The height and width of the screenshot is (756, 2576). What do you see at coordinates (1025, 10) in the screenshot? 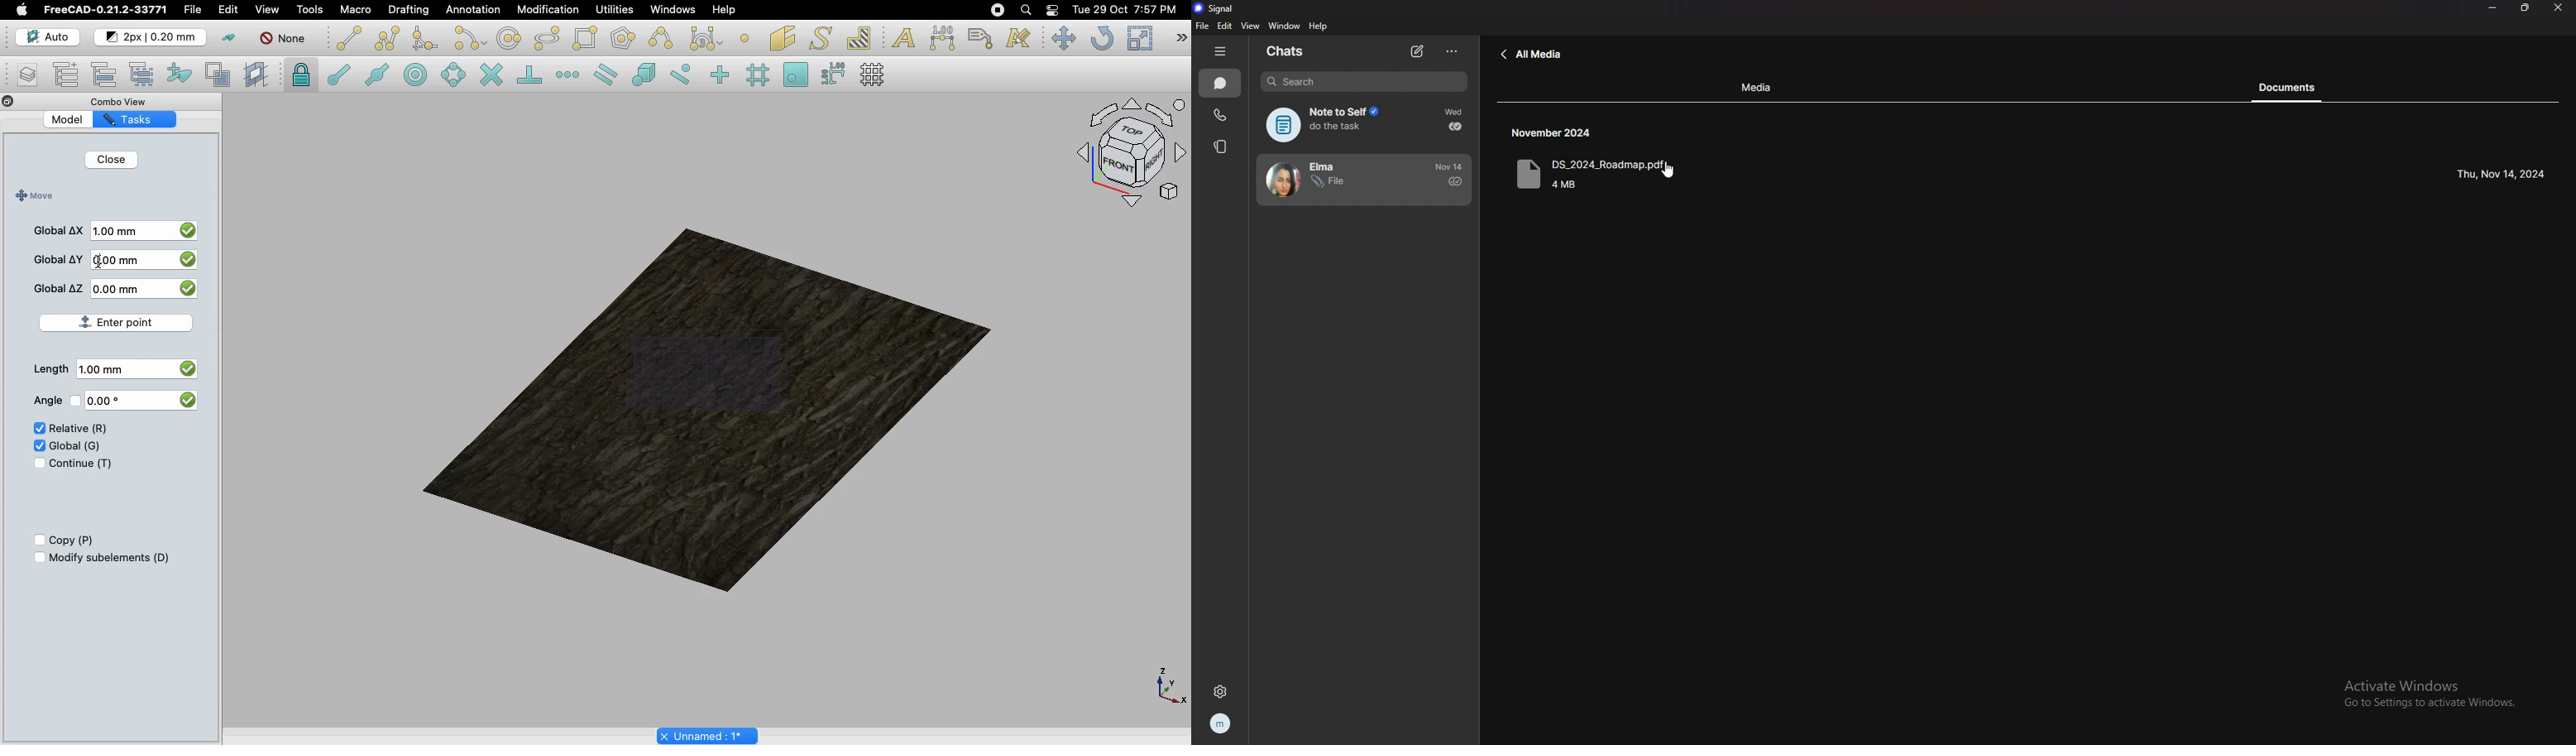
I see `Search` at bounding box center [1025, 10].